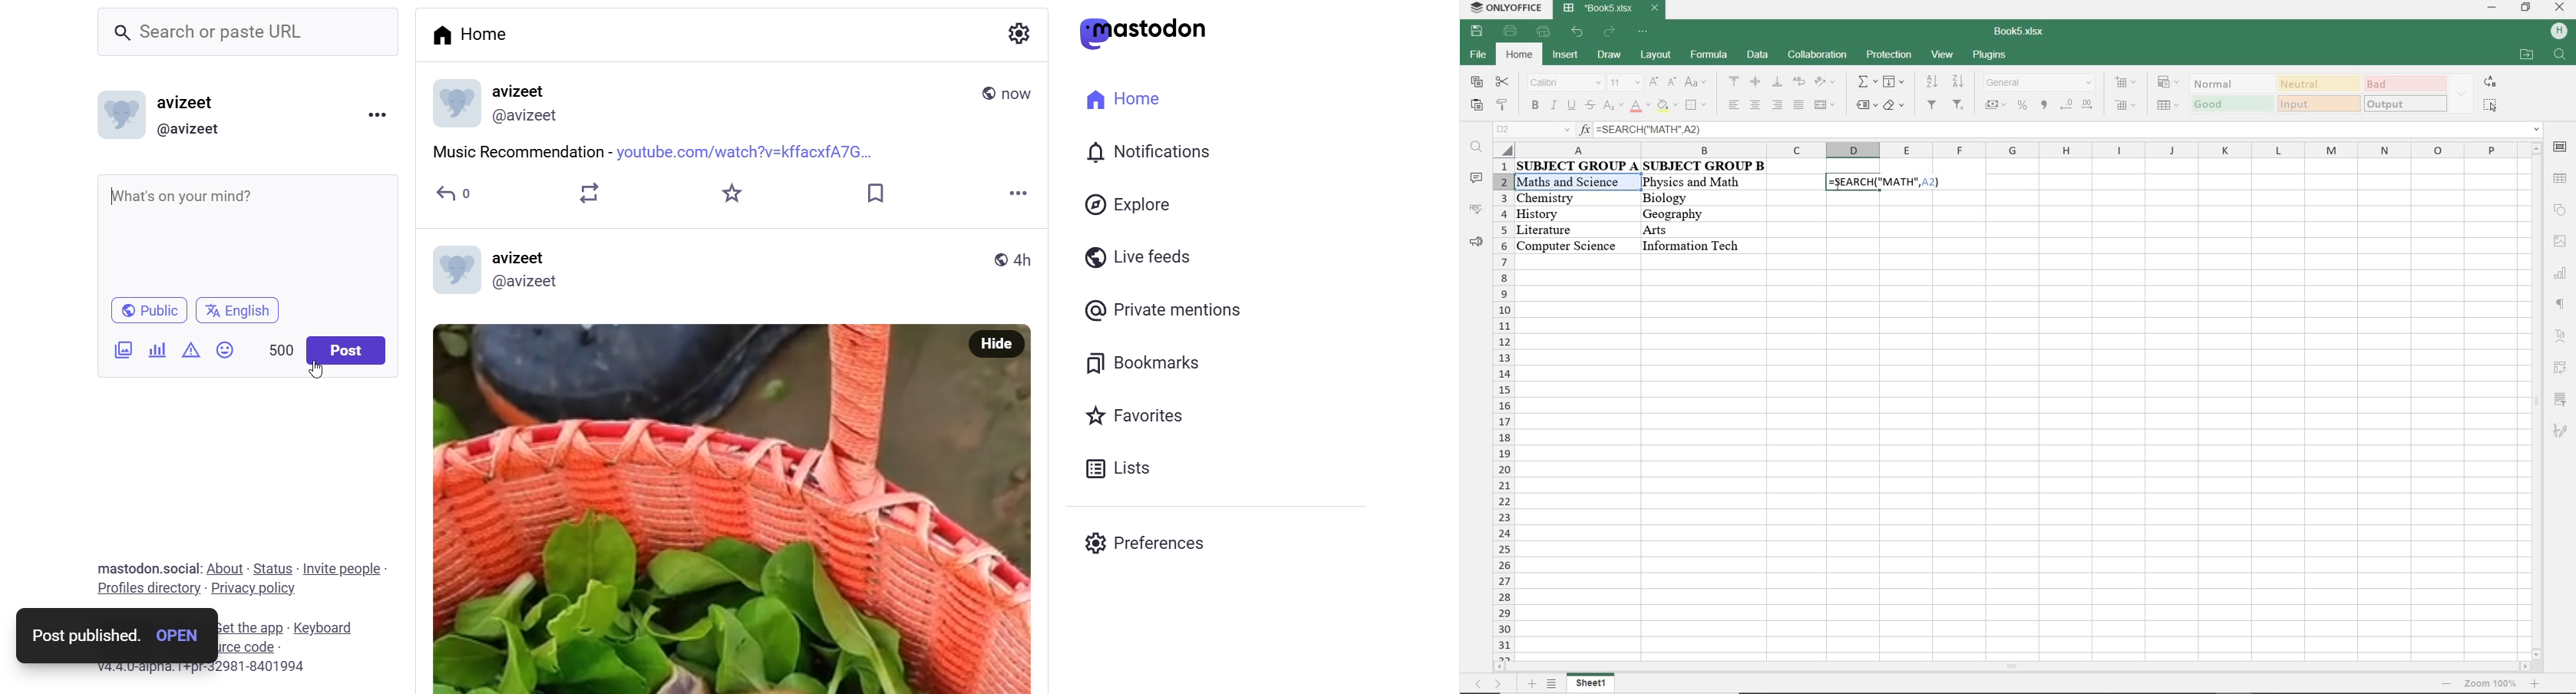  What do you see at coordinates (1734, 81) in the screenshot?
I see `align top` at bounding box center [1734, 81].